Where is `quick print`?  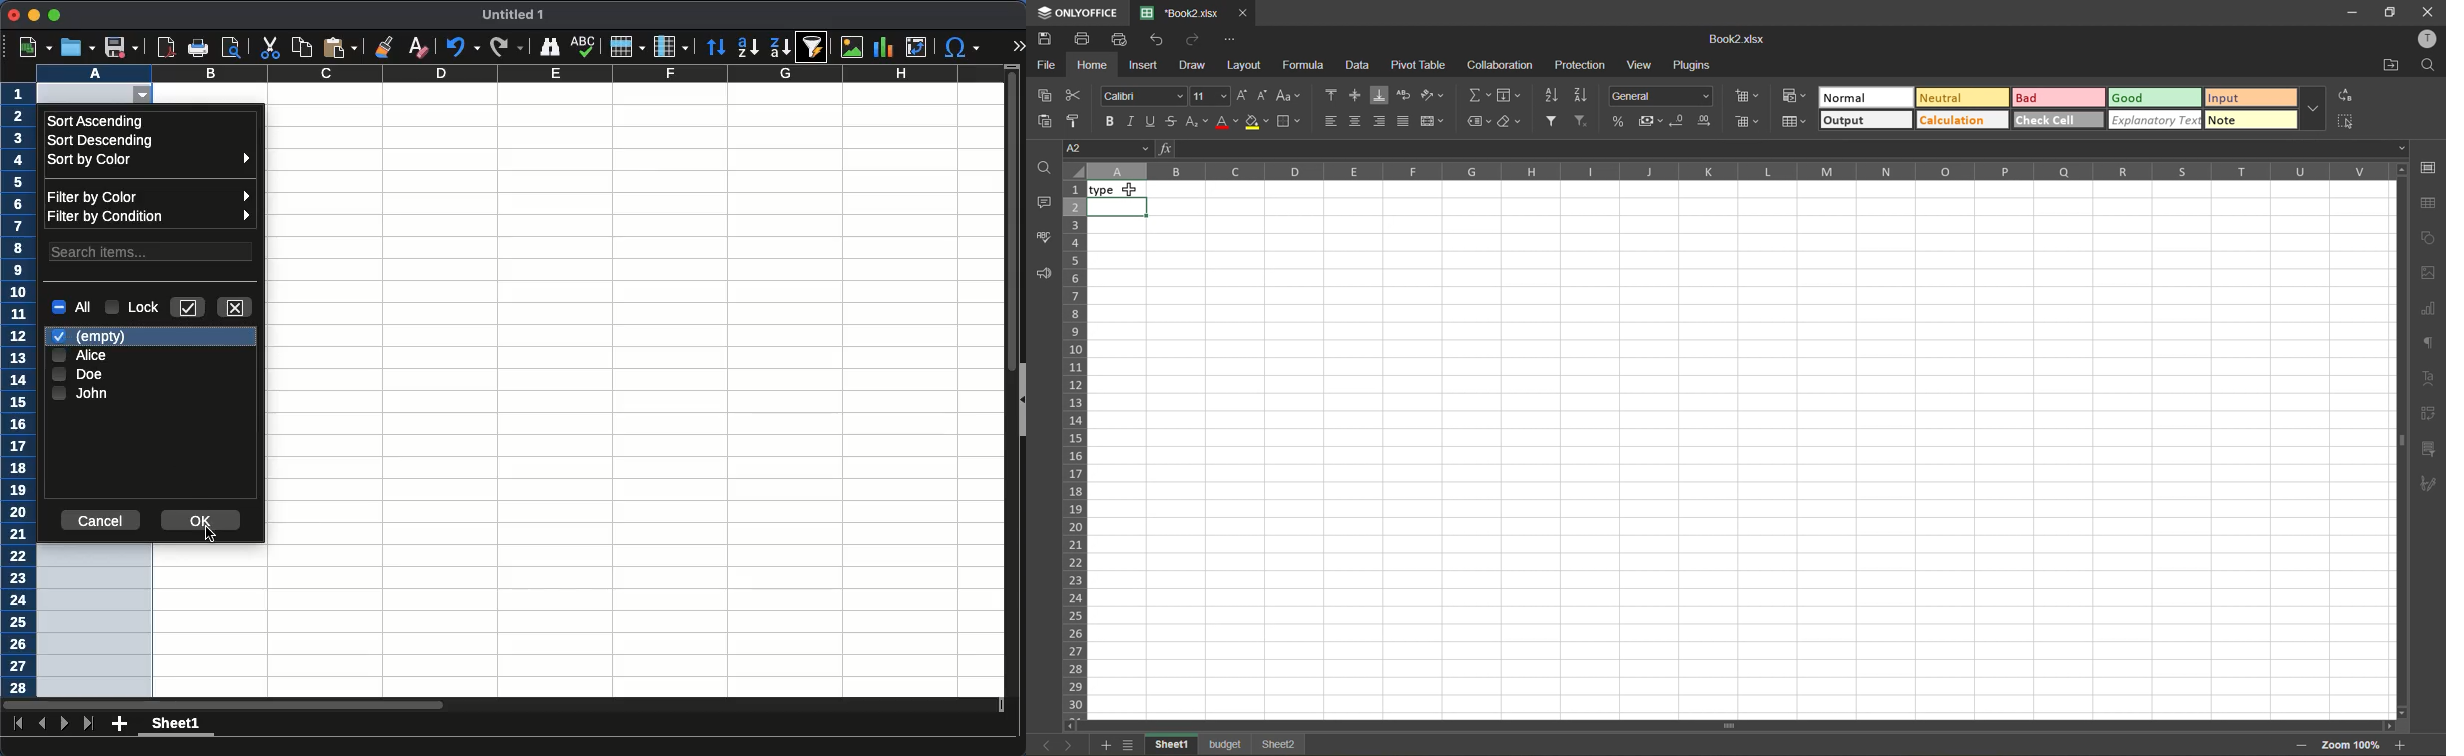 quick print is located at coordinates (1122, 39).